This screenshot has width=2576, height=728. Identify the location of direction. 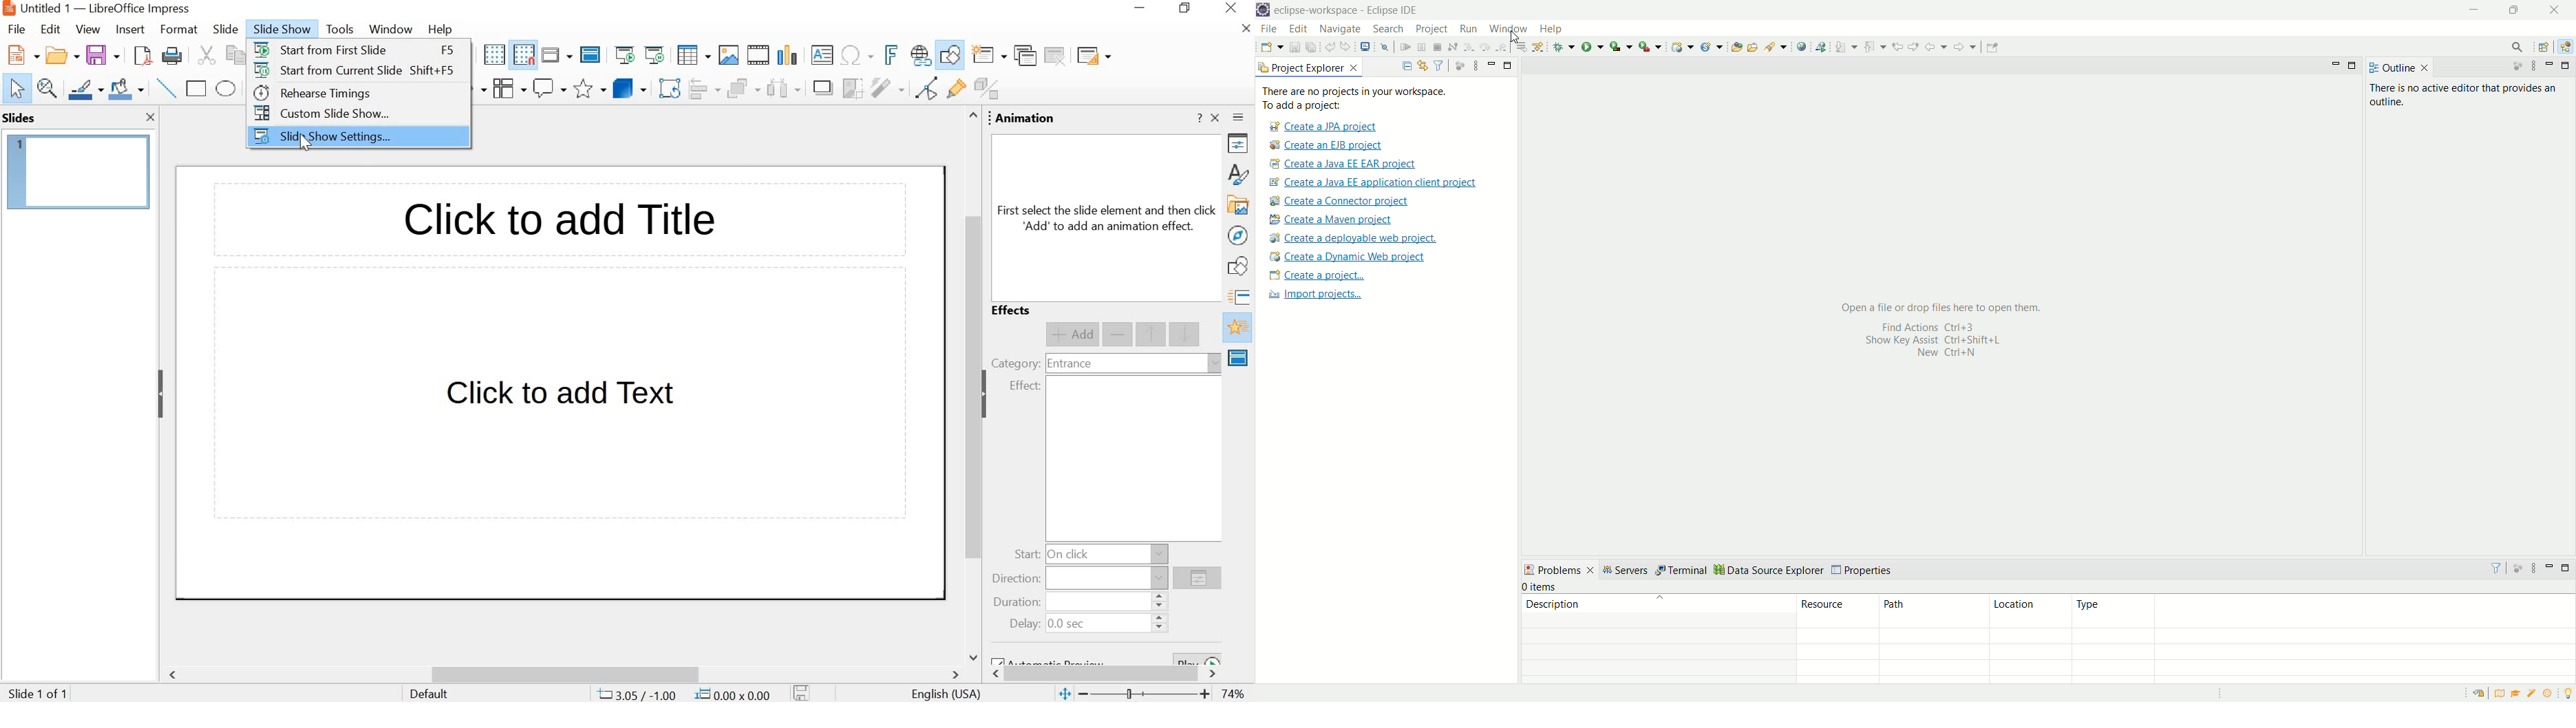
(1017, 579).